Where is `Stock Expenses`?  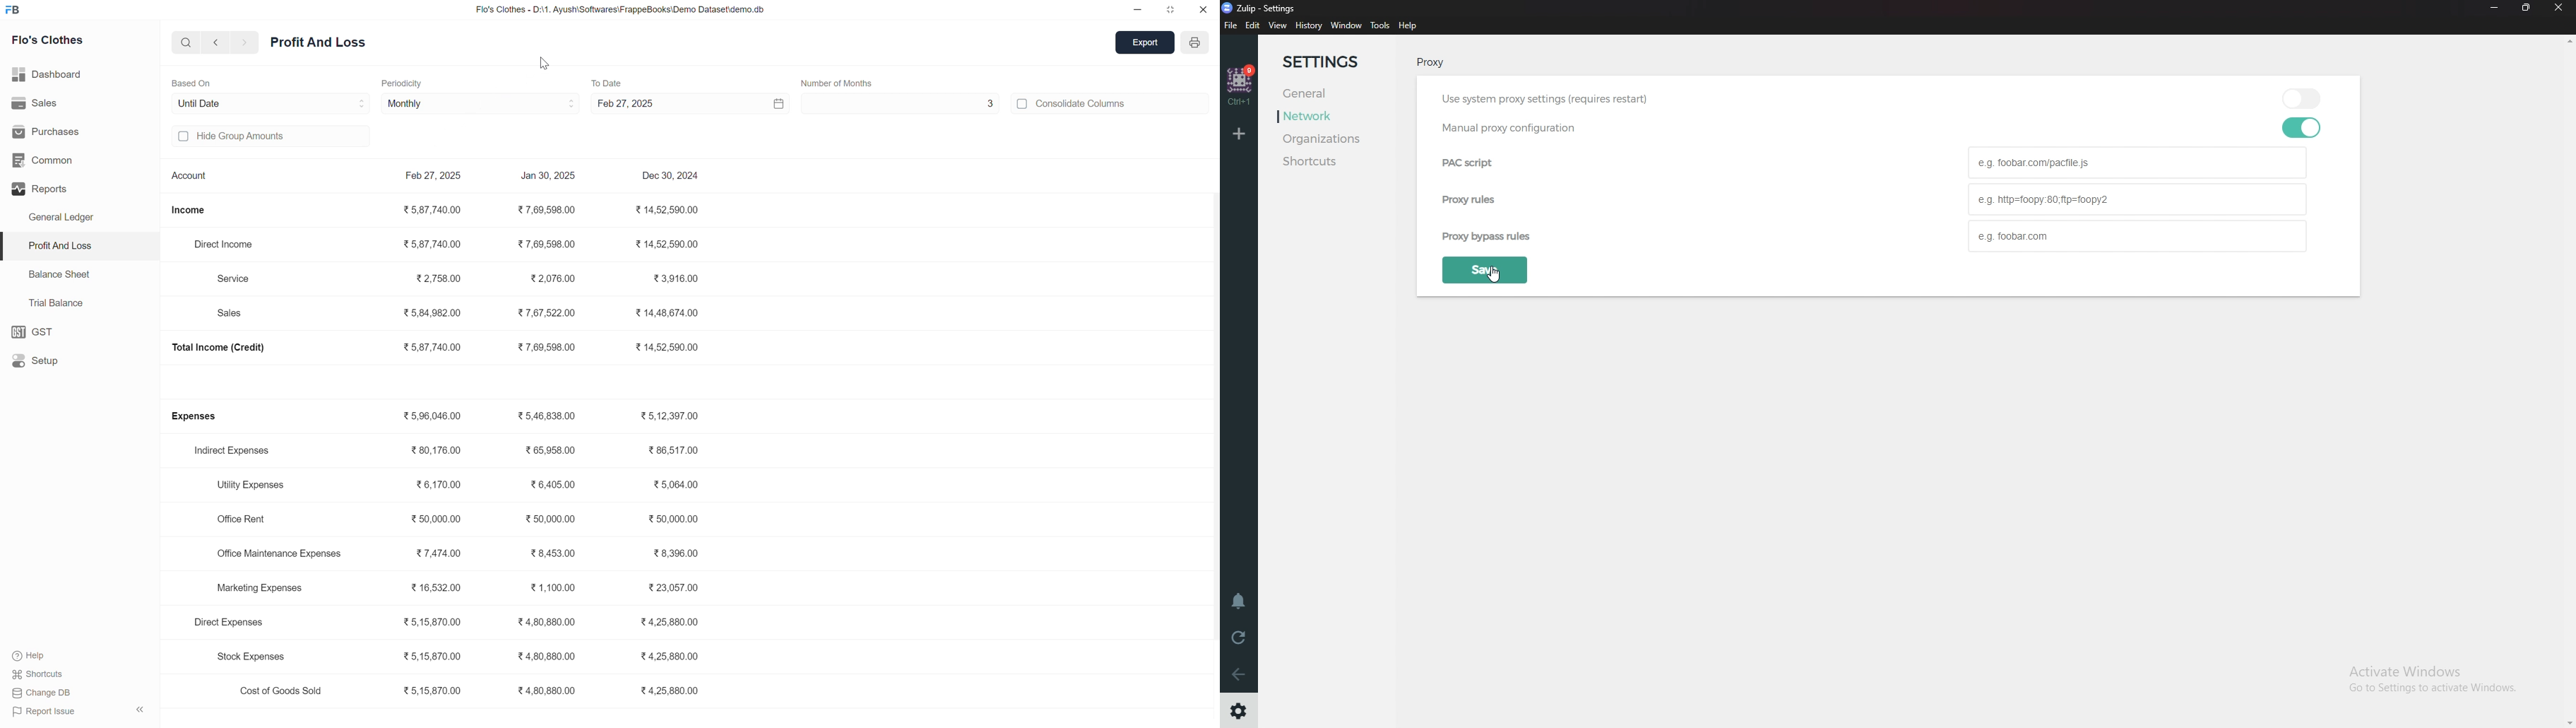
Stock Expenses is located at coordinates (249, 654).